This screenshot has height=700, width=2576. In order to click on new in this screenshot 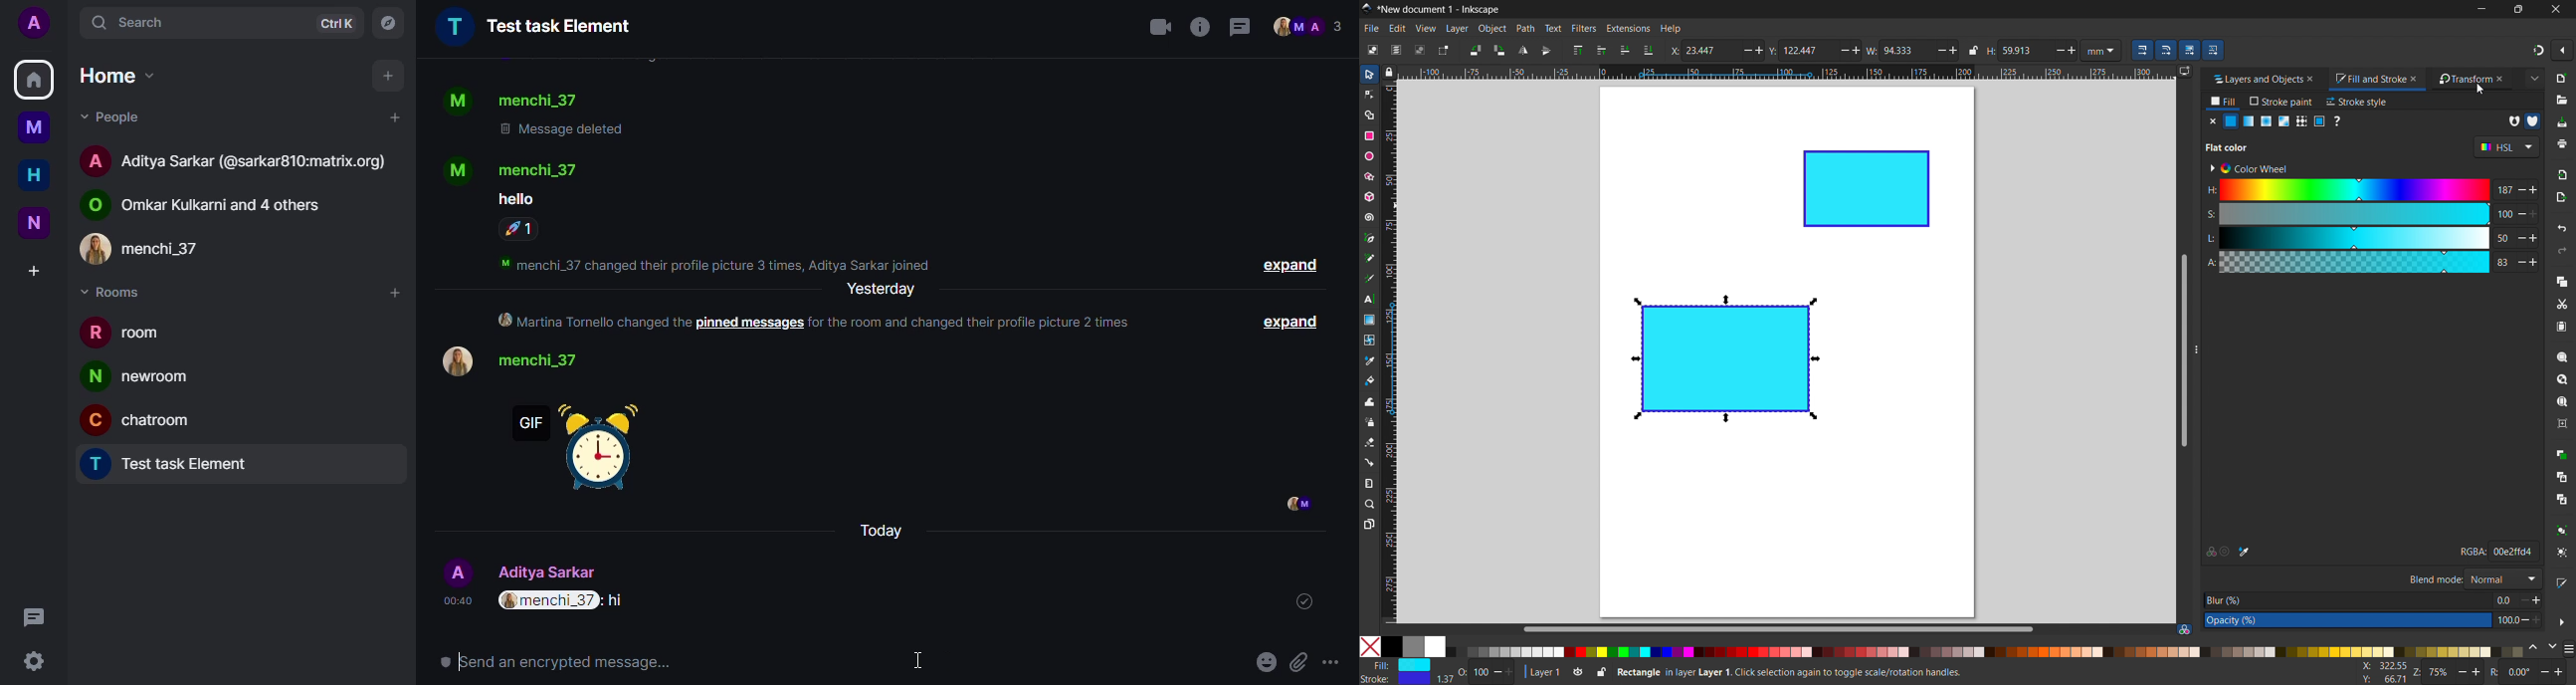, I will do `click(2563, 78)`.